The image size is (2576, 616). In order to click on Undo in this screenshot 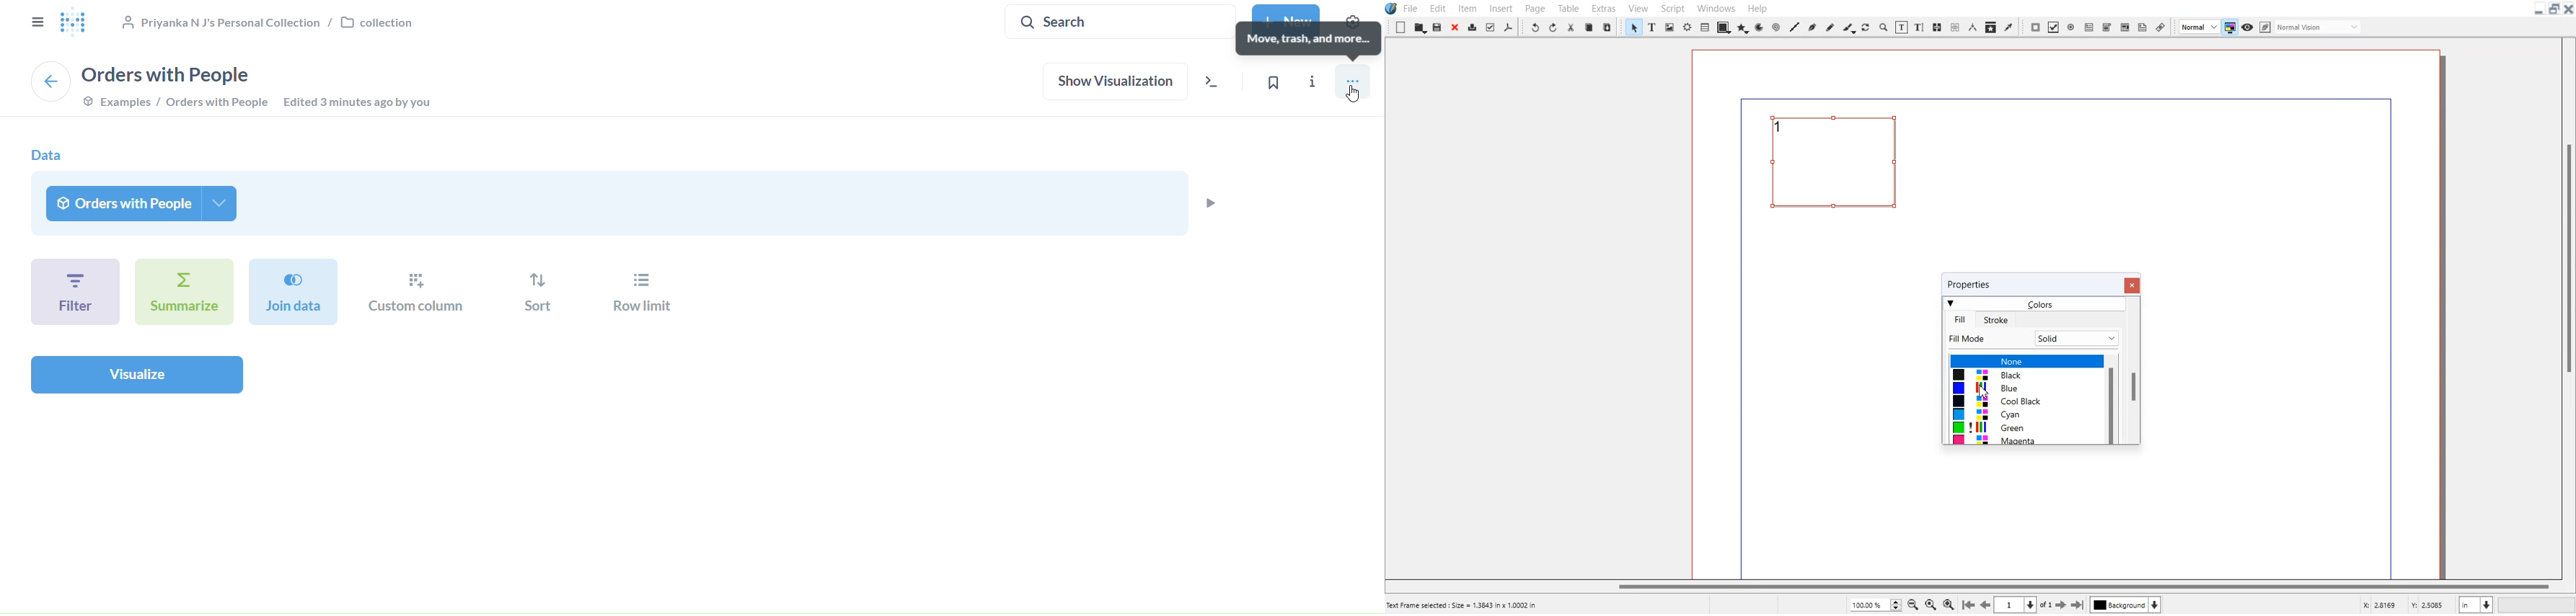, I will do `click(1534, 26)`.